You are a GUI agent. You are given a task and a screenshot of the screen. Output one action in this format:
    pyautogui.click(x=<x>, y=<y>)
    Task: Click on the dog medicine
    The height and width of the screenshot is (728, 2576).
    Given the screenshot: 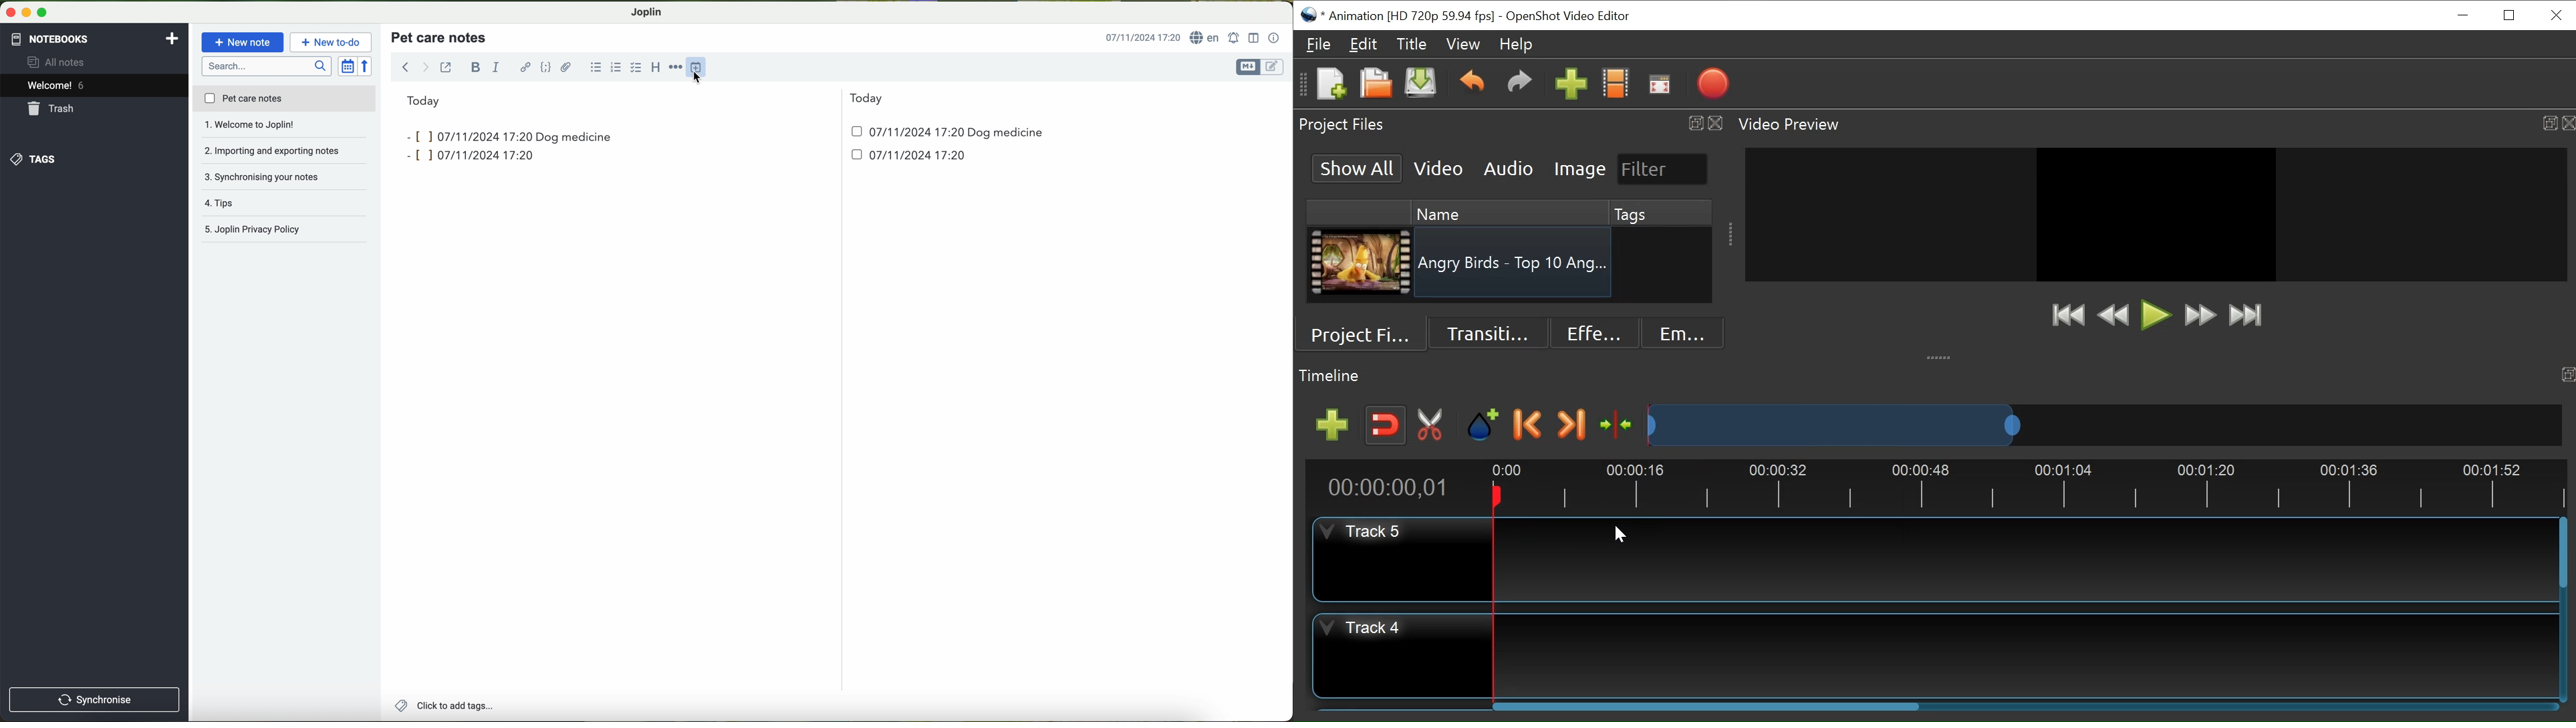 What is the action you would take?
    pyautogui.click(x=574, y=138)
    